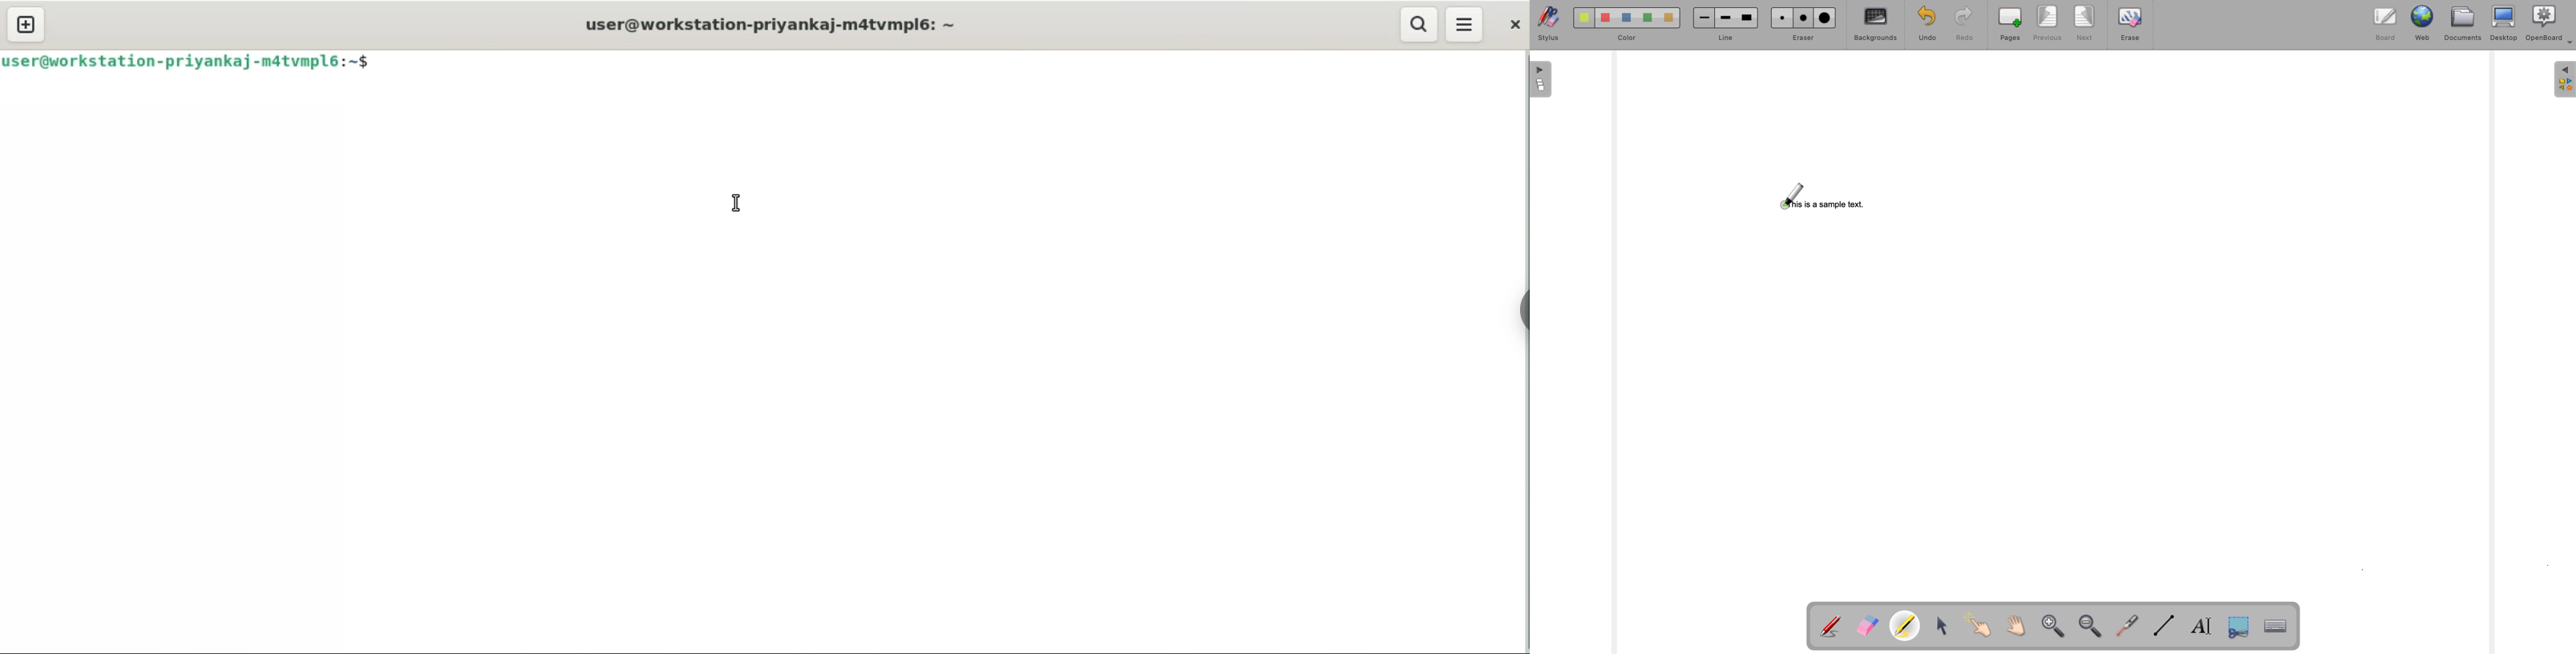 Image resolution: width=2576 pixels, height=672 pixels. What do you see at coordinates (2056, 626) in the screenshot?
I see `zoom in` at bounding box center [2056, 626].